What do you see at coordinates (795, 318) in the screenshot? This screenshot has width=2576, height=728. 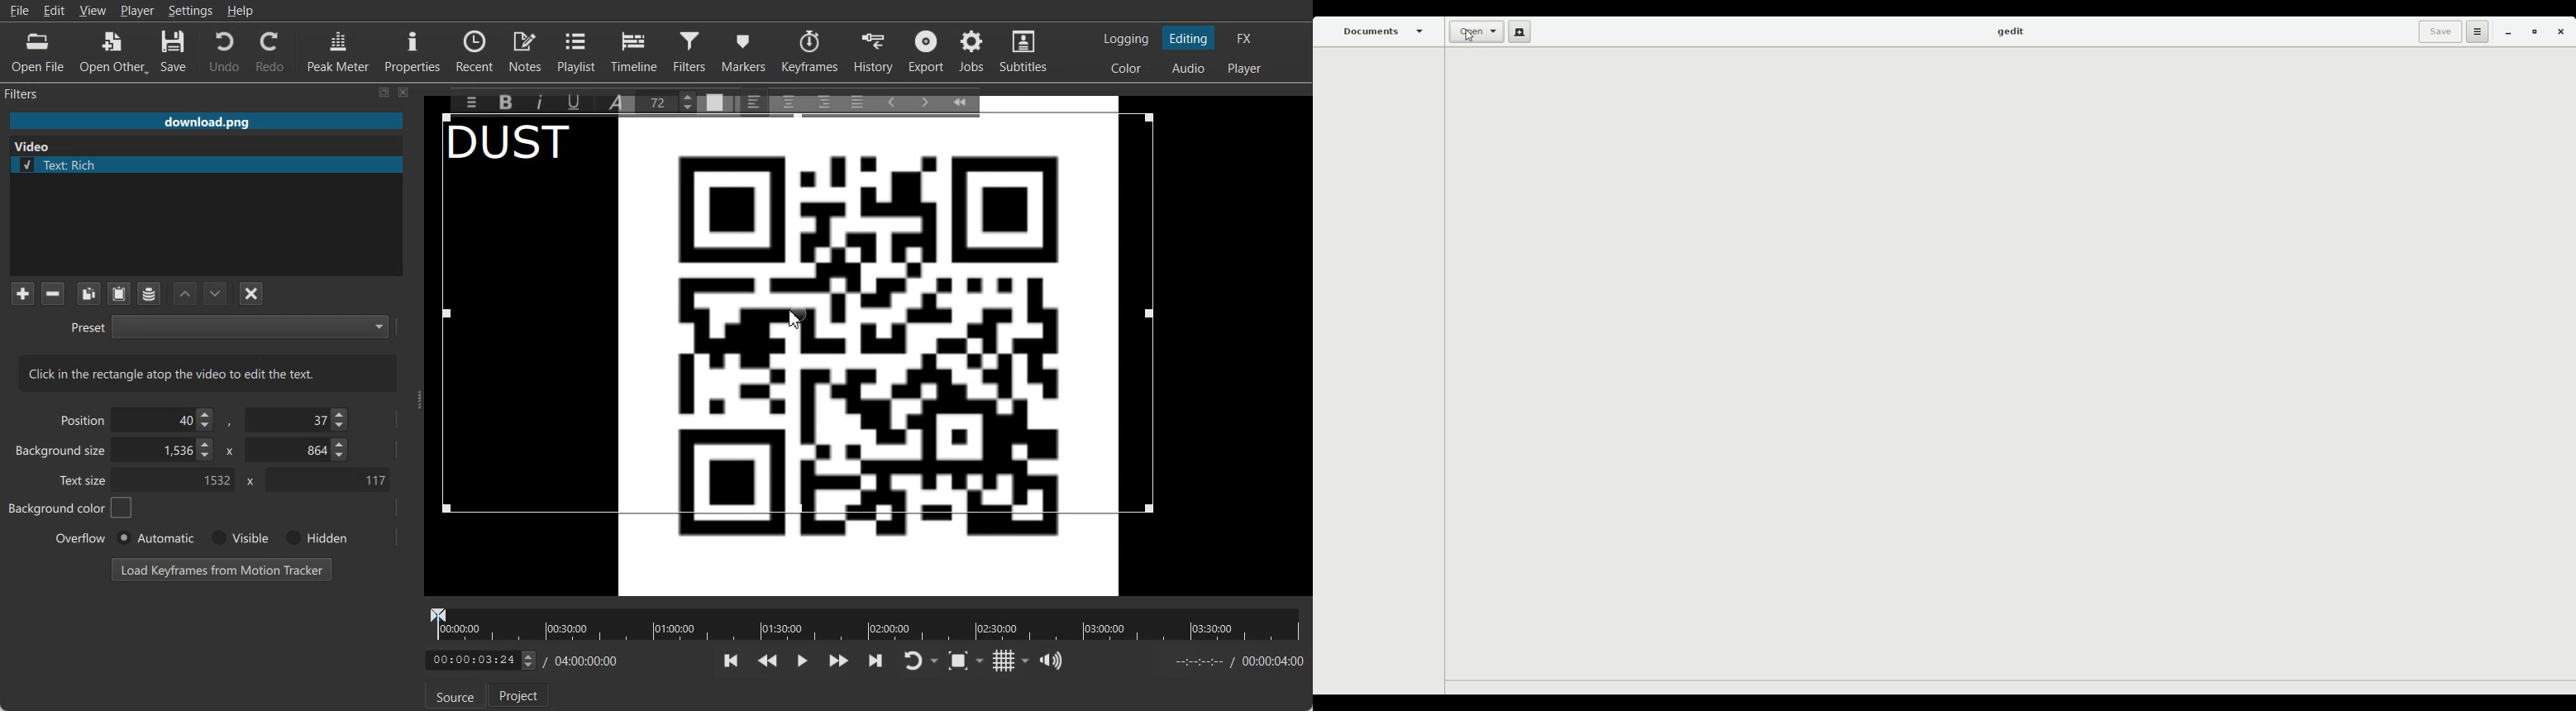 I see `Cursor` at bounding box center [795, 318].